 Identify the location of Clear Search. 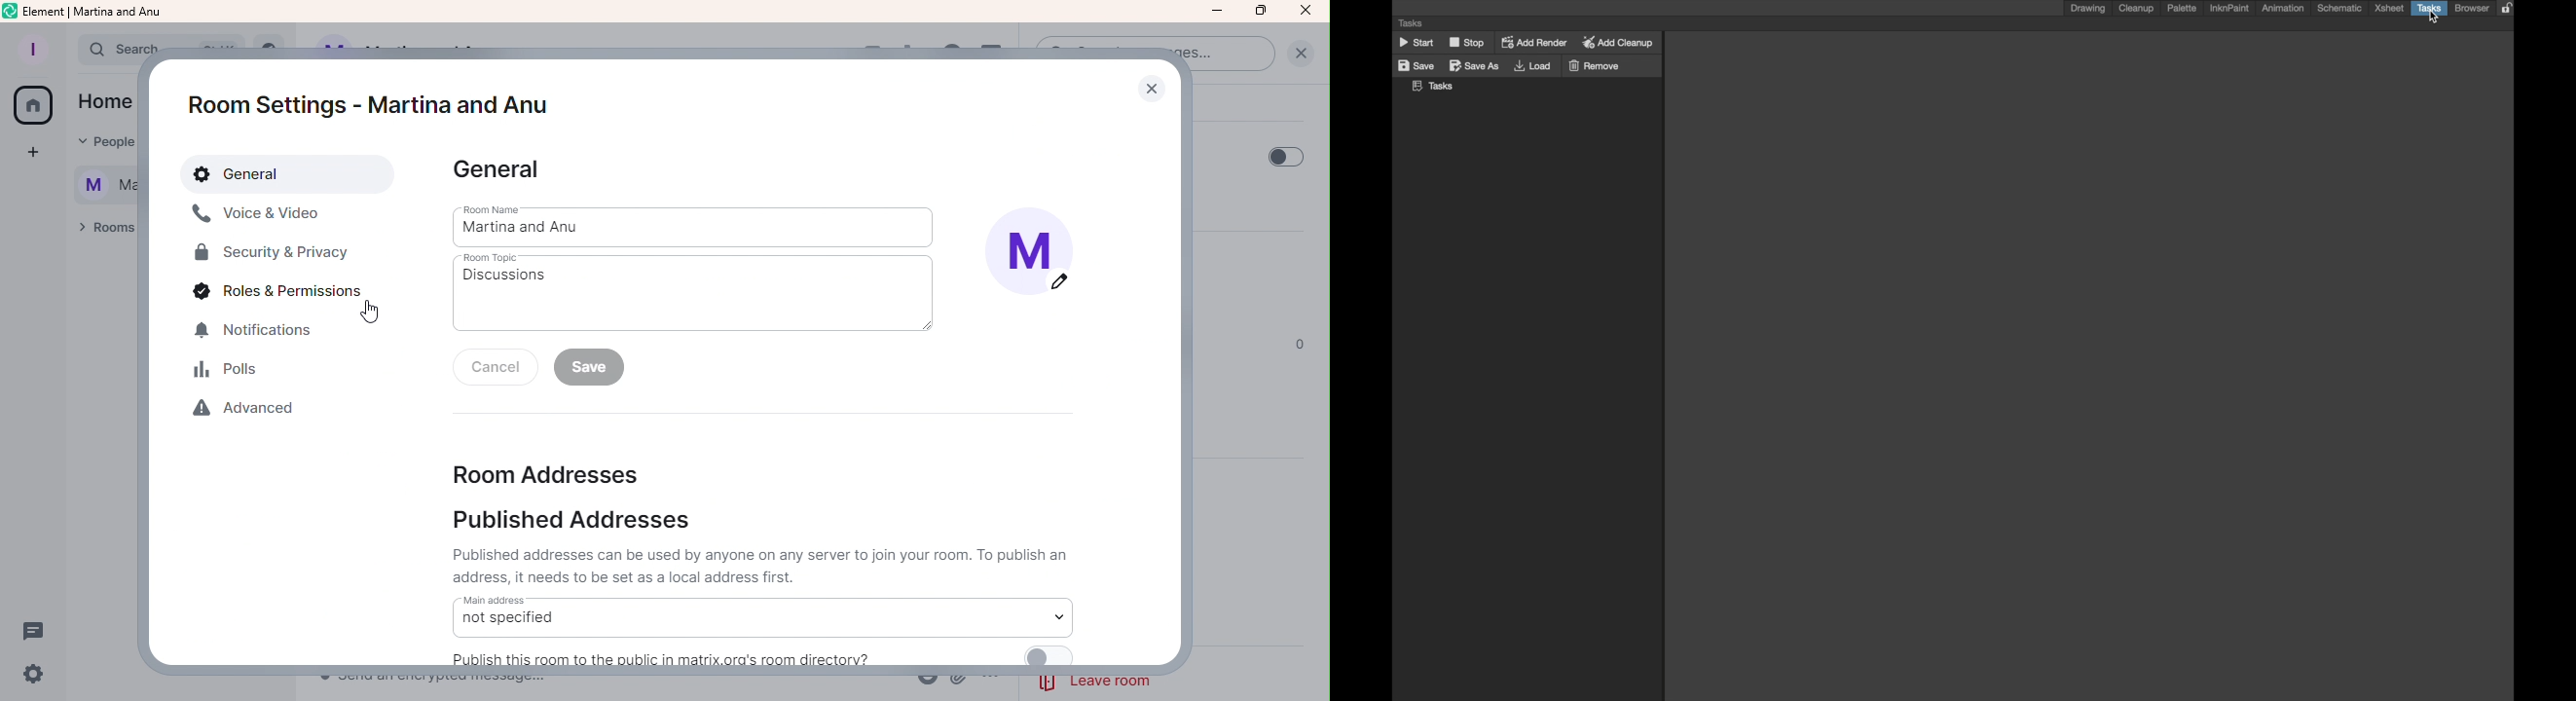
(1300, 53).